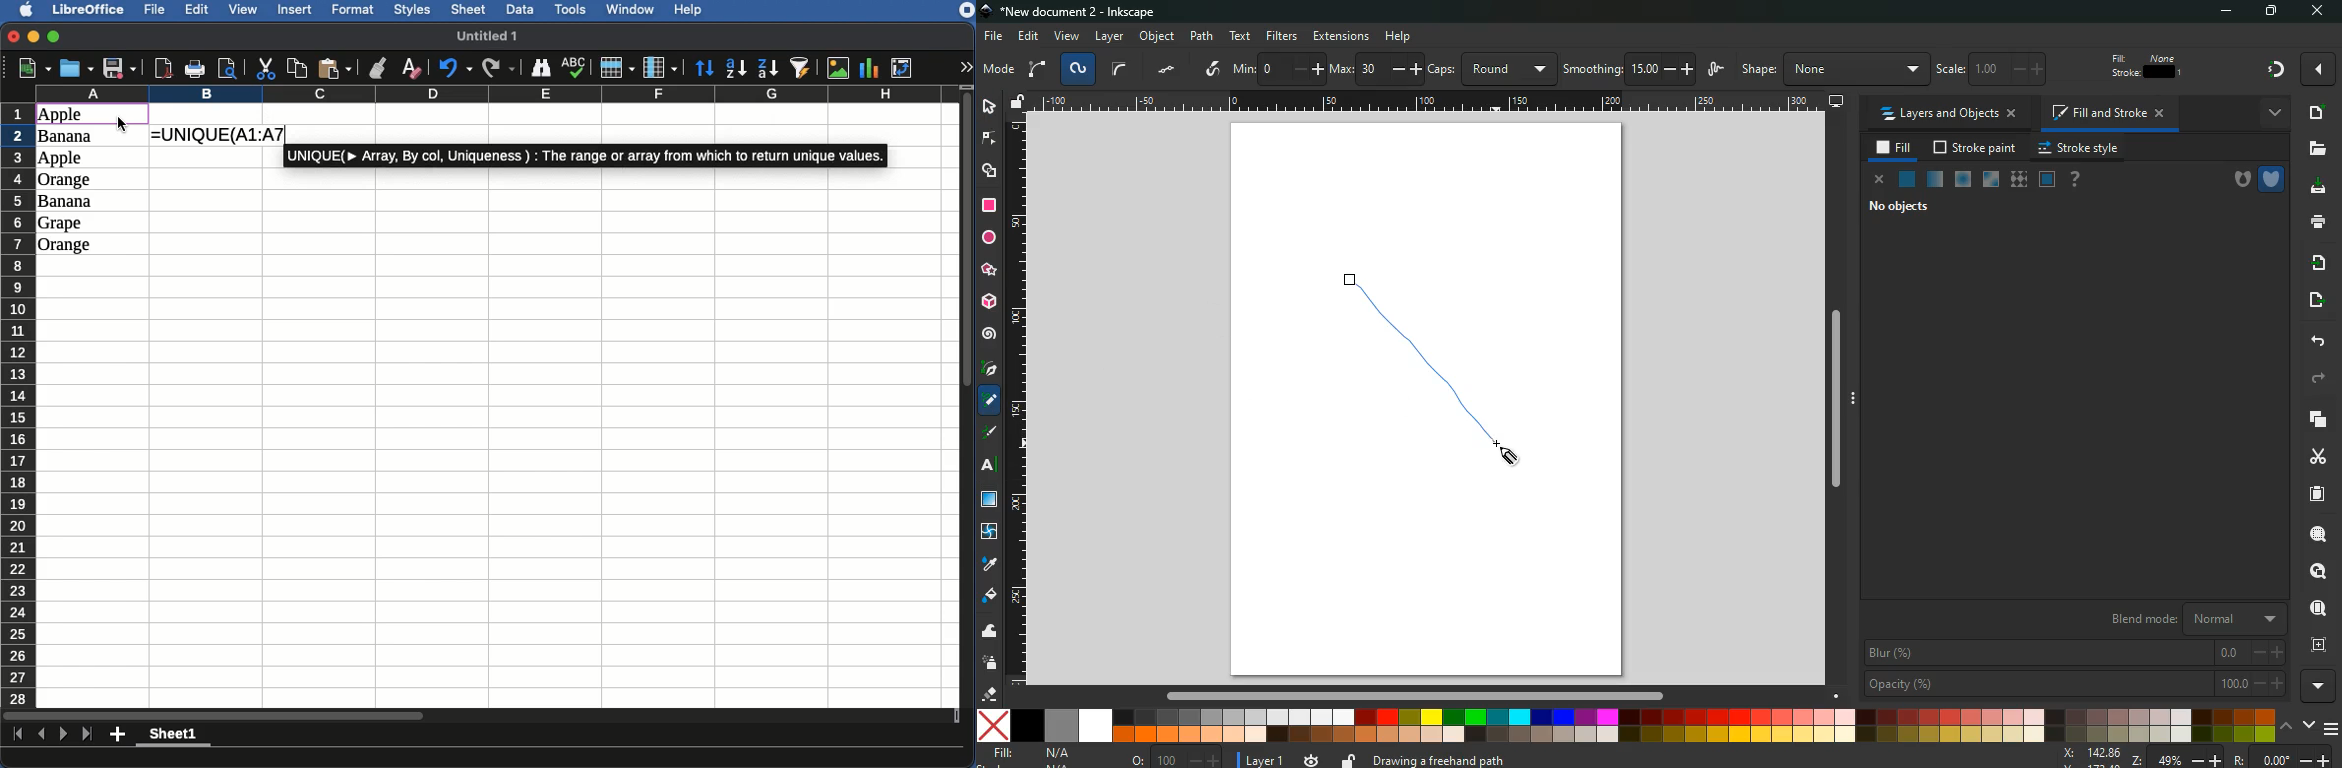 The height and width of the screenshot is (784, 2352). What do you see at coordinates (2001, 70) in the screenshot?
I see `scale` at bounding box center [2001, 70].